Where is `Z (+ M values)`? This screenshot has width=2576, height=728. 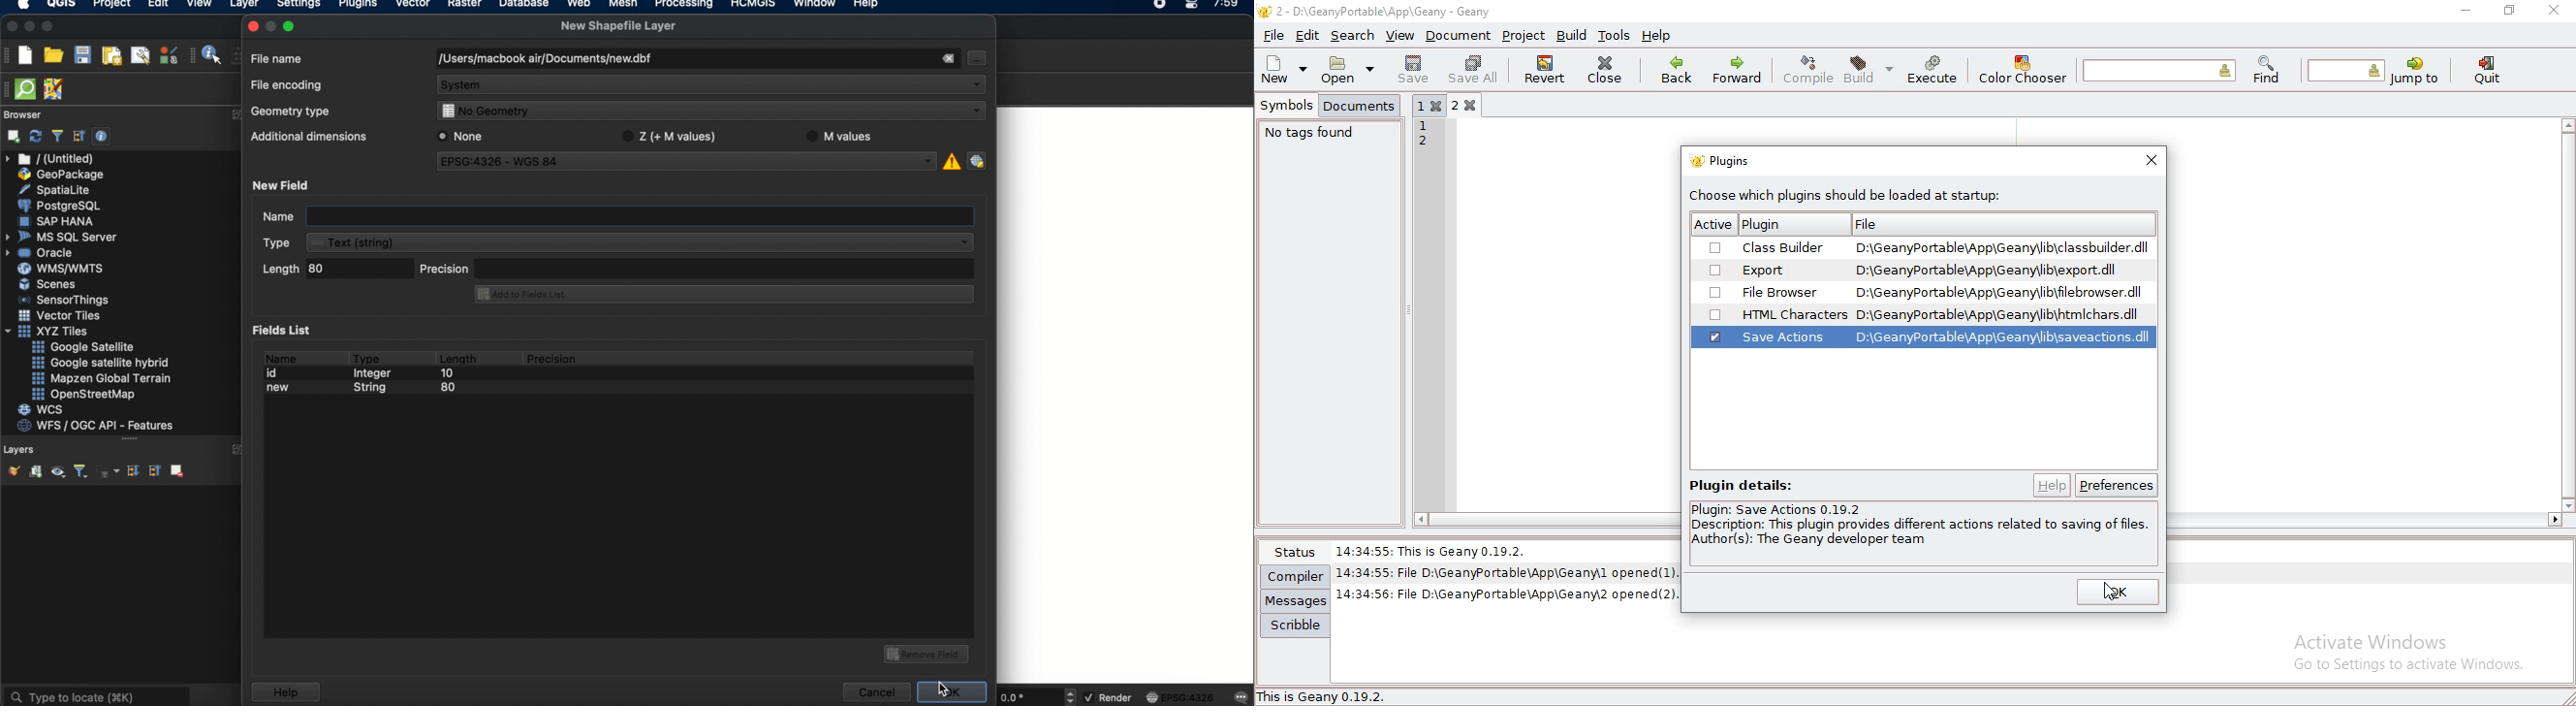
Z (+ M values) is located at coordinates (672, 135).